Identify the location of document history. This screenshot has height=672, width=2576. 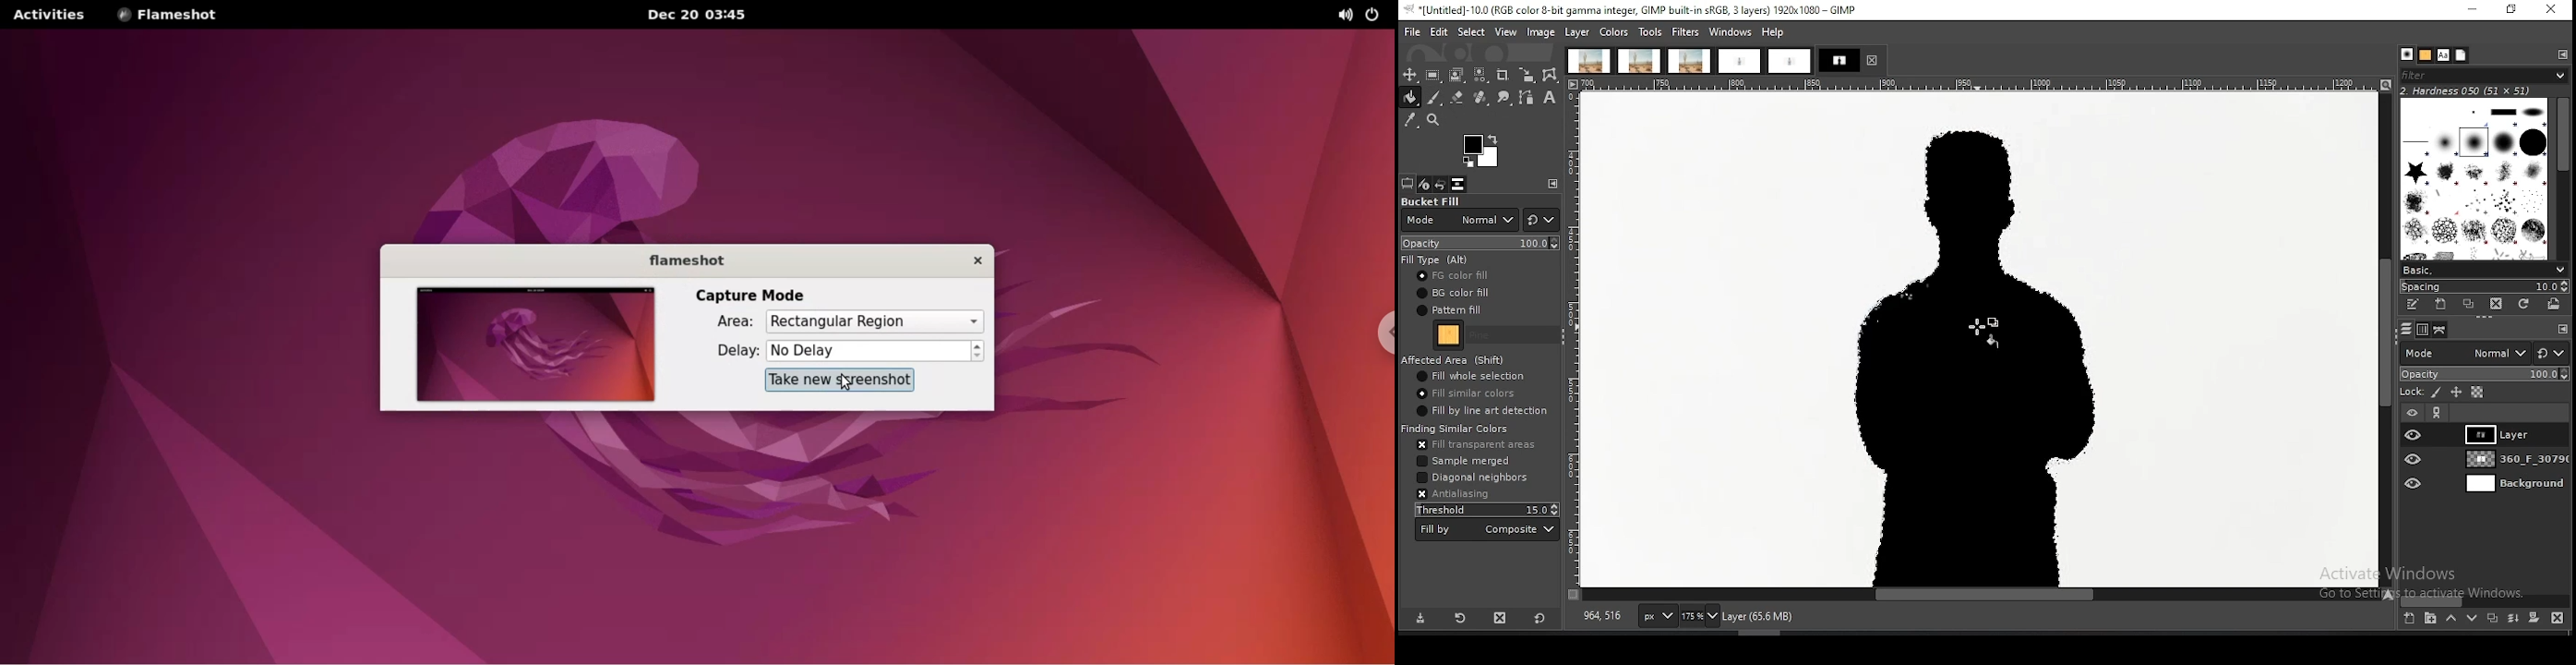
(2462, 54).